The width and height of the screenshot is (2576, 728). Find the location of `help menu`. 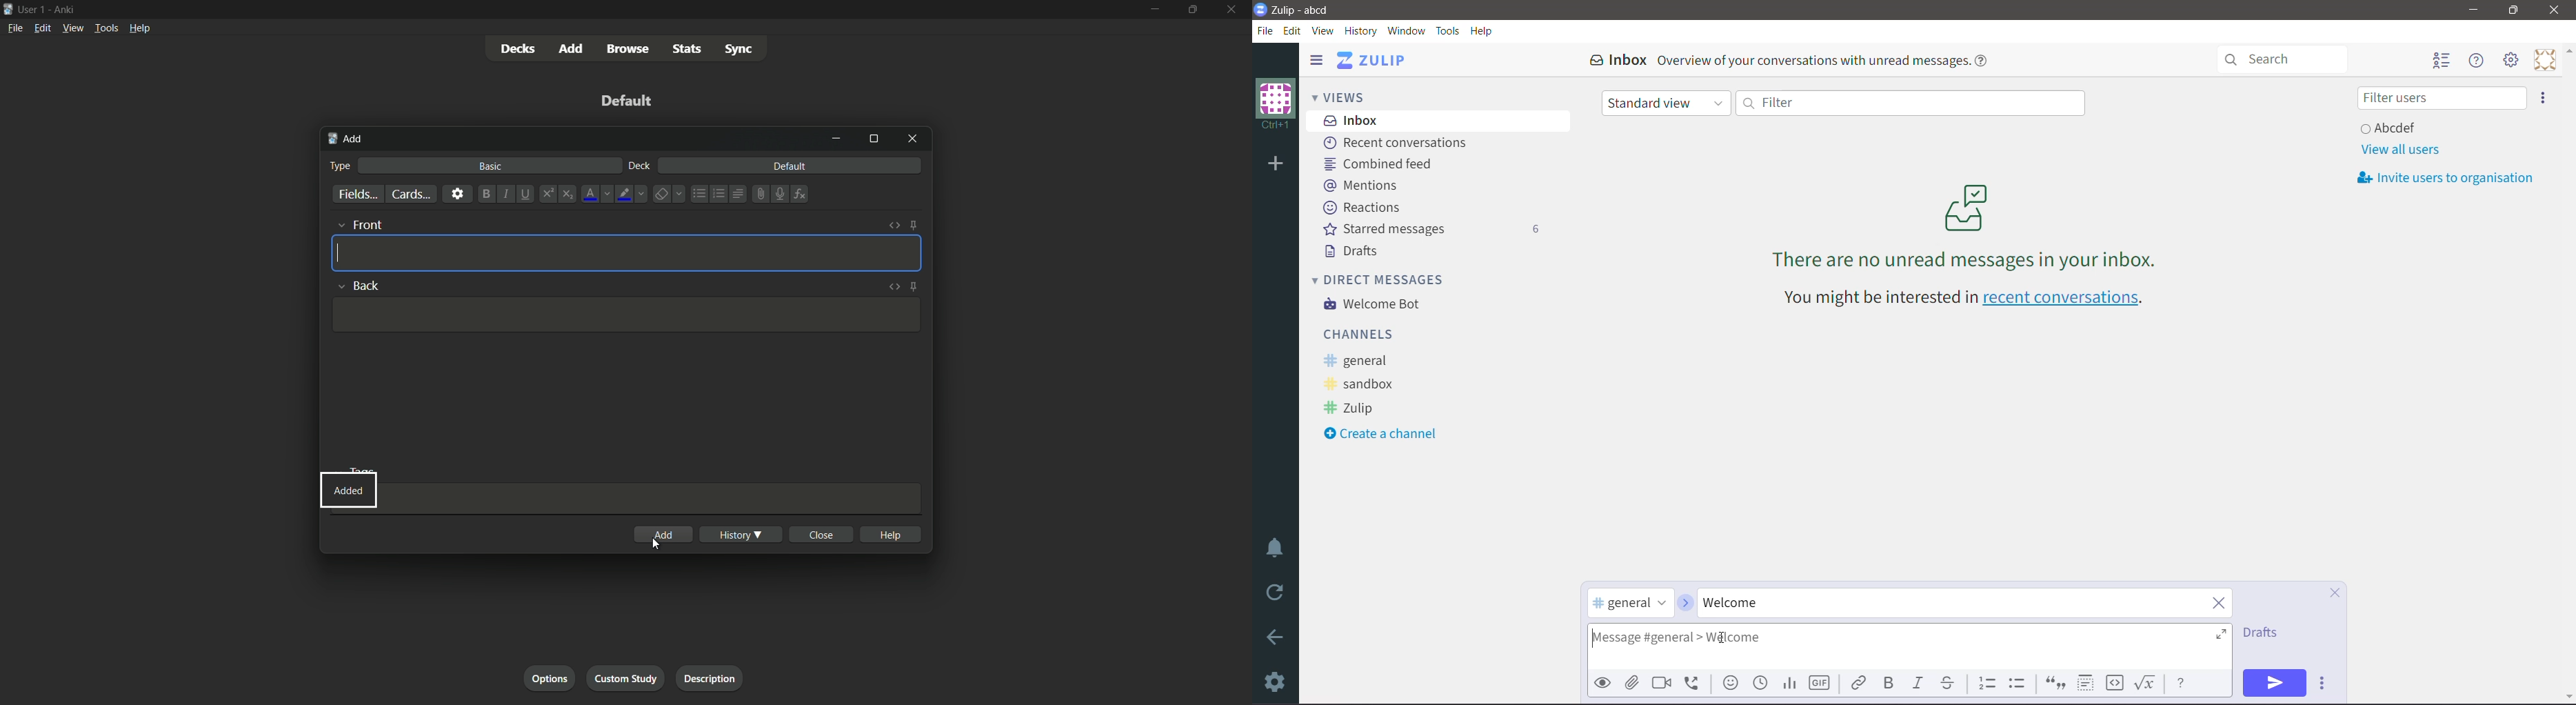

help menu is located at coordinates (139, 28).